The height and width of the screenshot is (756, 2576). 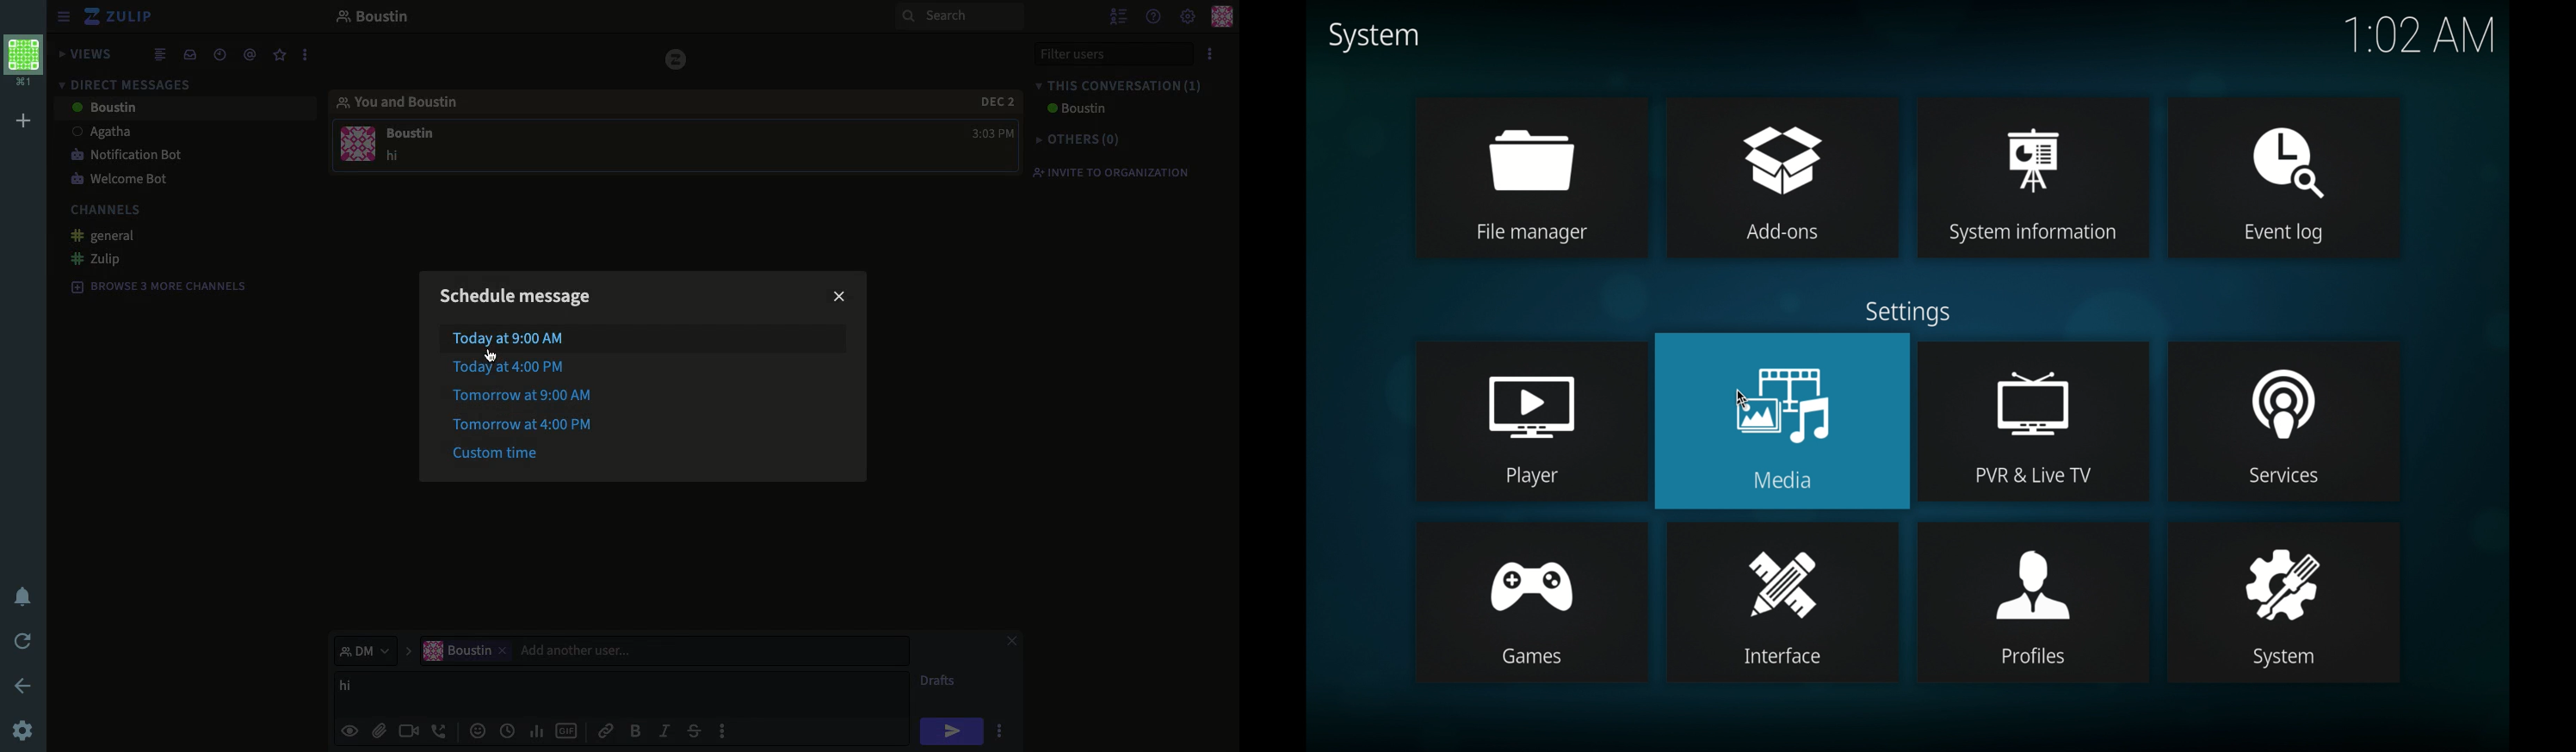 What do you see at coordinates (139, 84) in the screenshot?
I see `direct messages` at bounding box center [139, 84].